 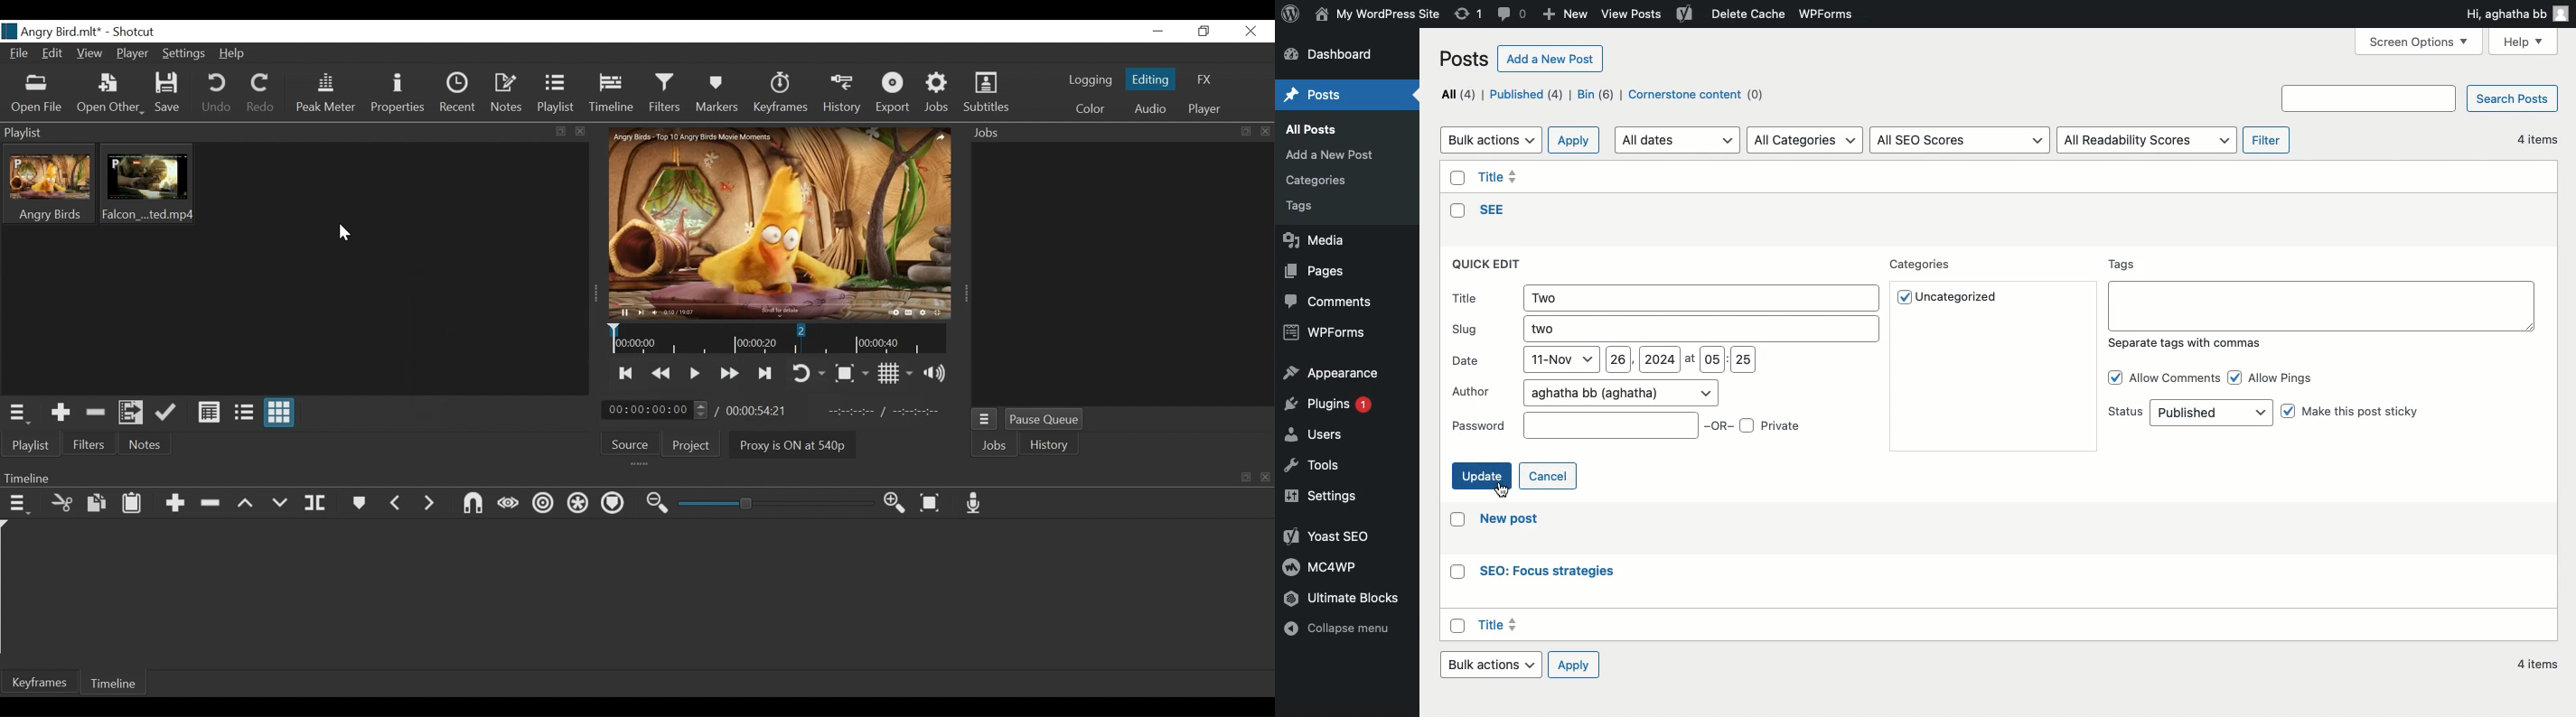 I want to click on Filter, so click(x=90, y=444).